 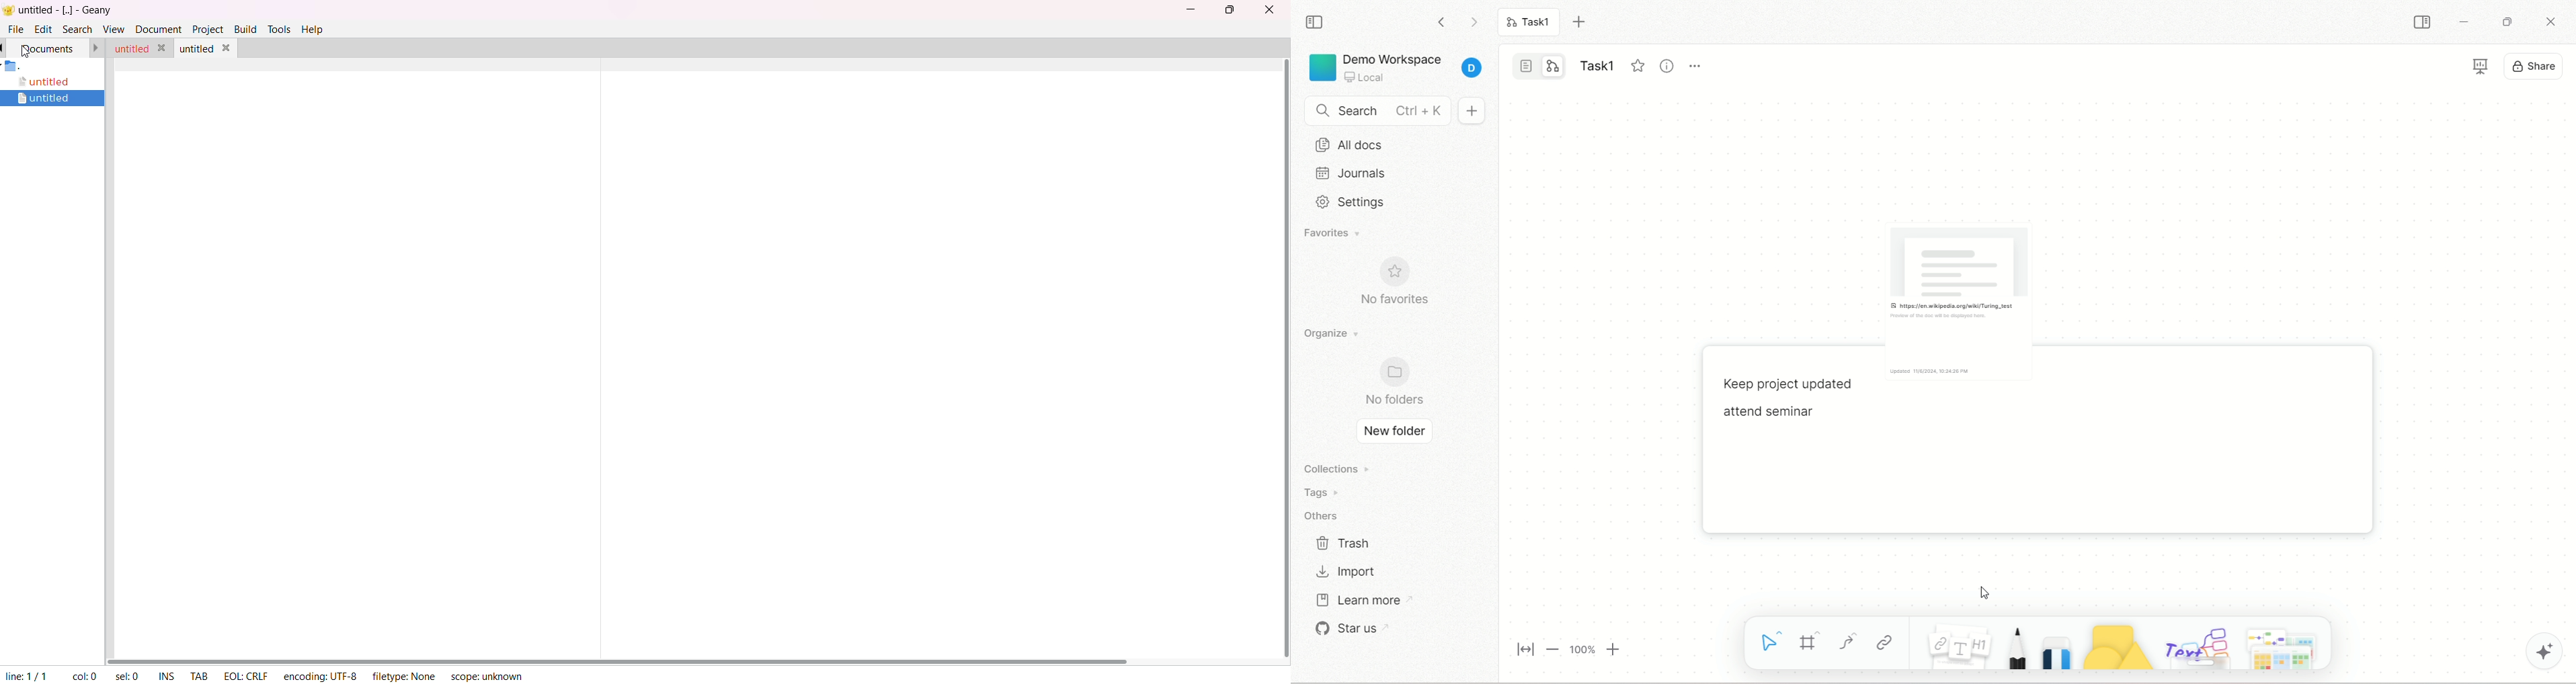 What do you see at coordinates (2547, 649) in the screenshot?
I see `AFFiNE AI` at bounding box center [2547, 649].